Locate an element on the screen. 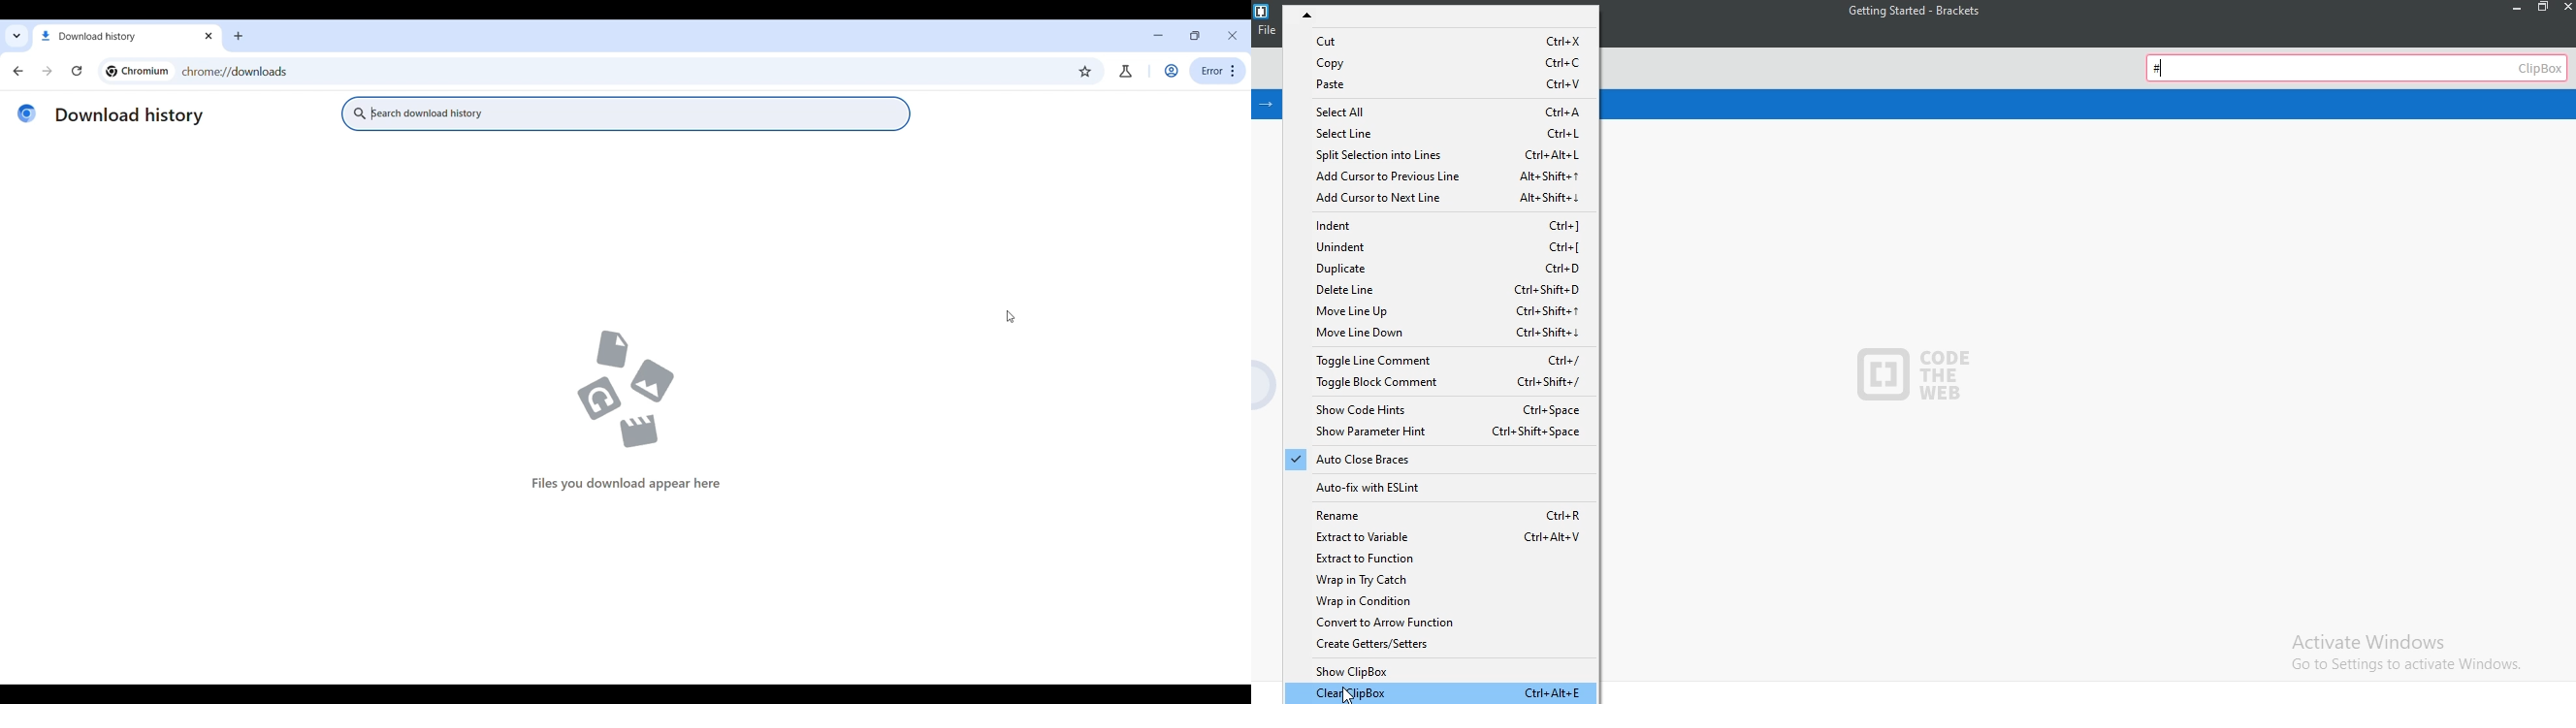  minimize is located at coordinates (2511, 8).